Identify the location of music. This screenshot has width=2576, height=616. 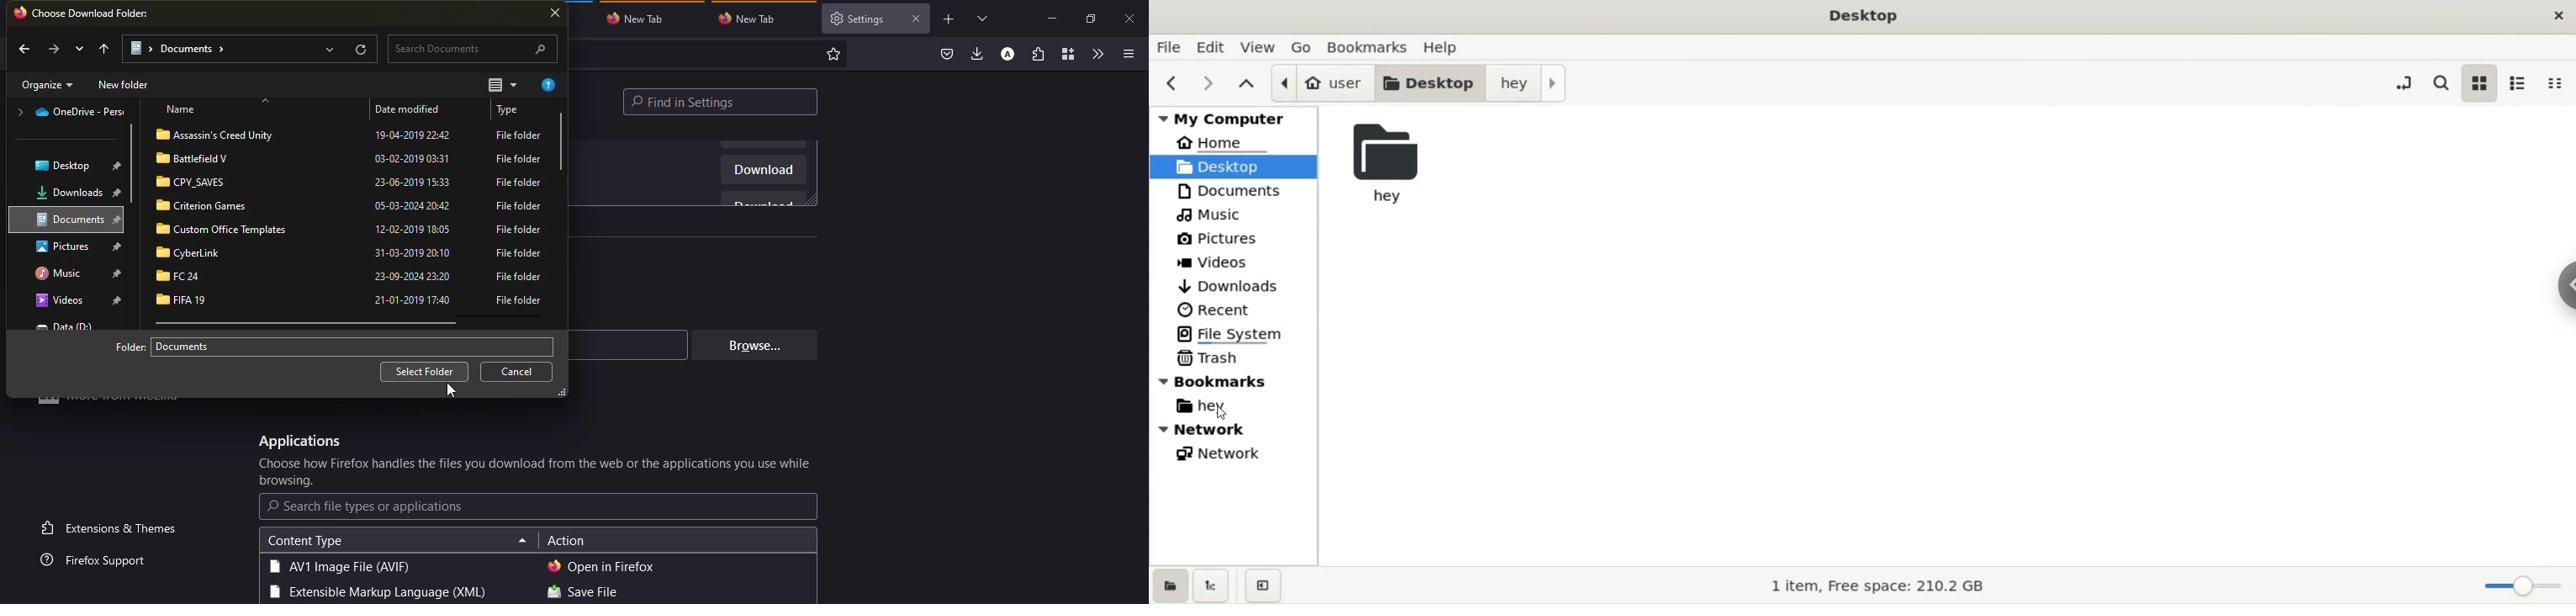
(1213, 213).